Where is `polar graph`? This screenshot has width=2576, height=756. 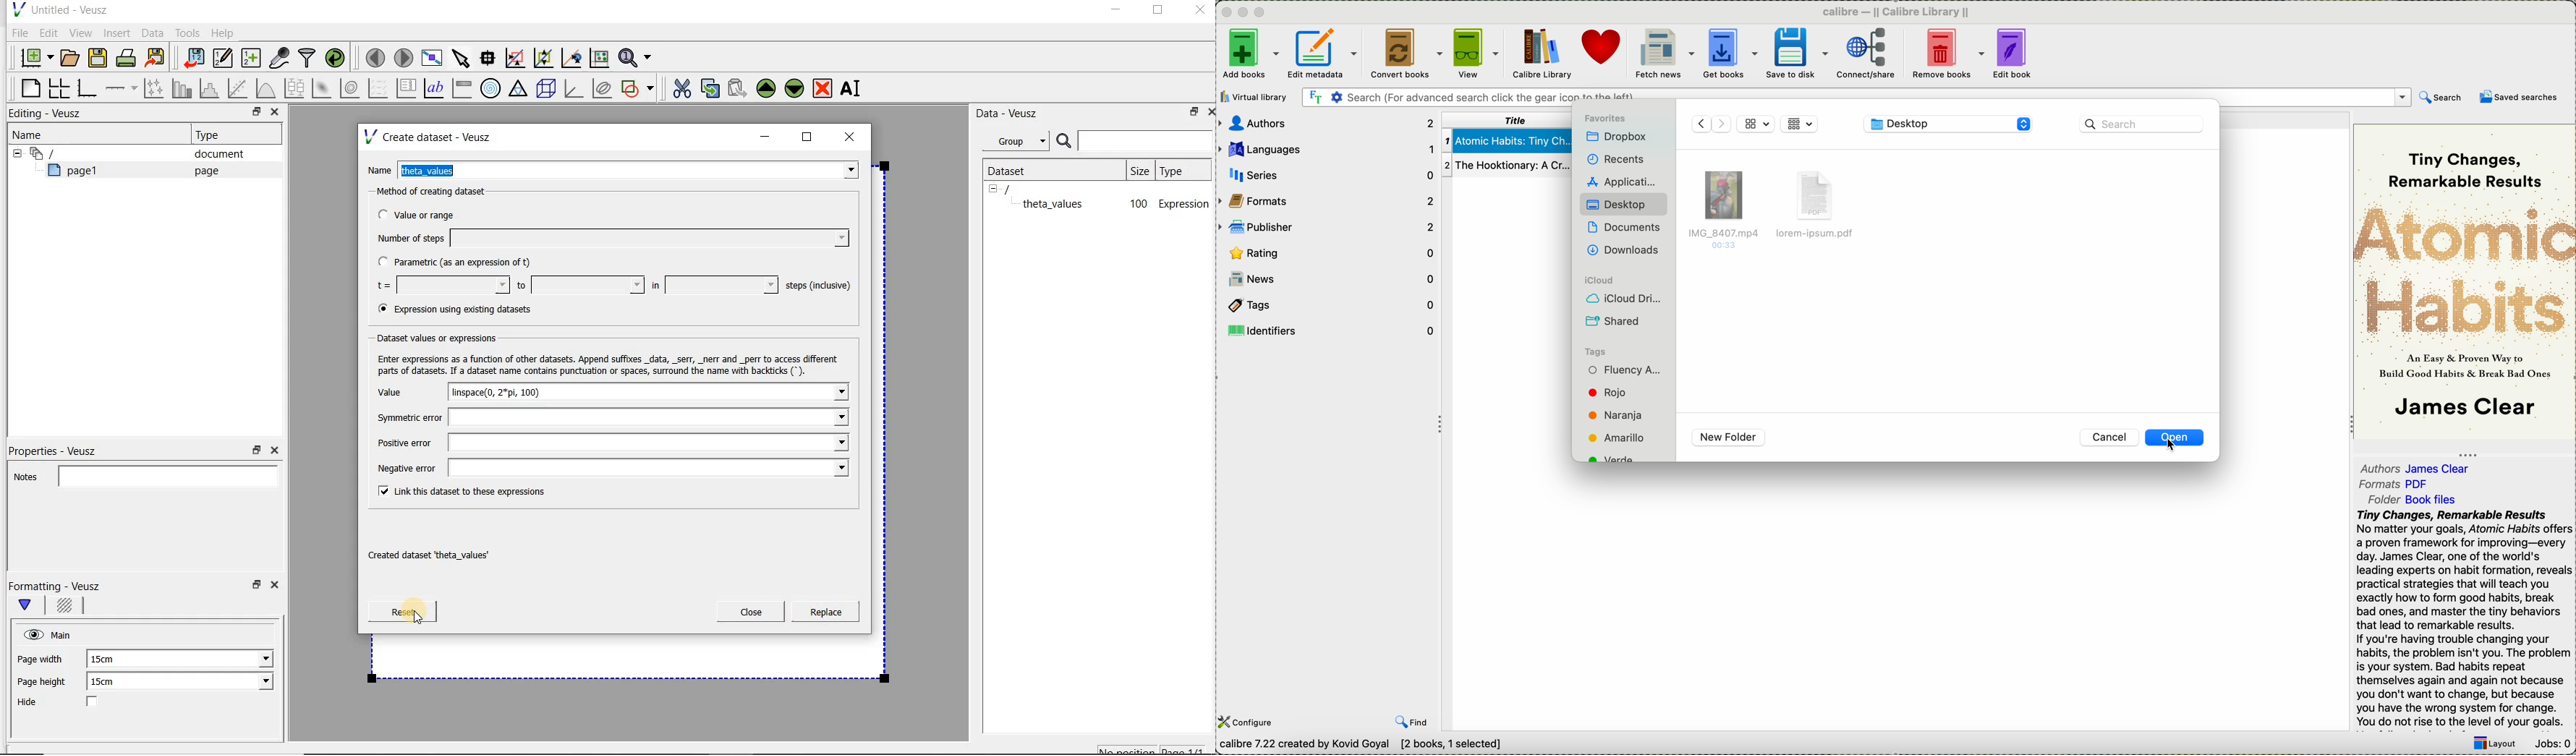 polar graph is located at coordinates (491, 88).